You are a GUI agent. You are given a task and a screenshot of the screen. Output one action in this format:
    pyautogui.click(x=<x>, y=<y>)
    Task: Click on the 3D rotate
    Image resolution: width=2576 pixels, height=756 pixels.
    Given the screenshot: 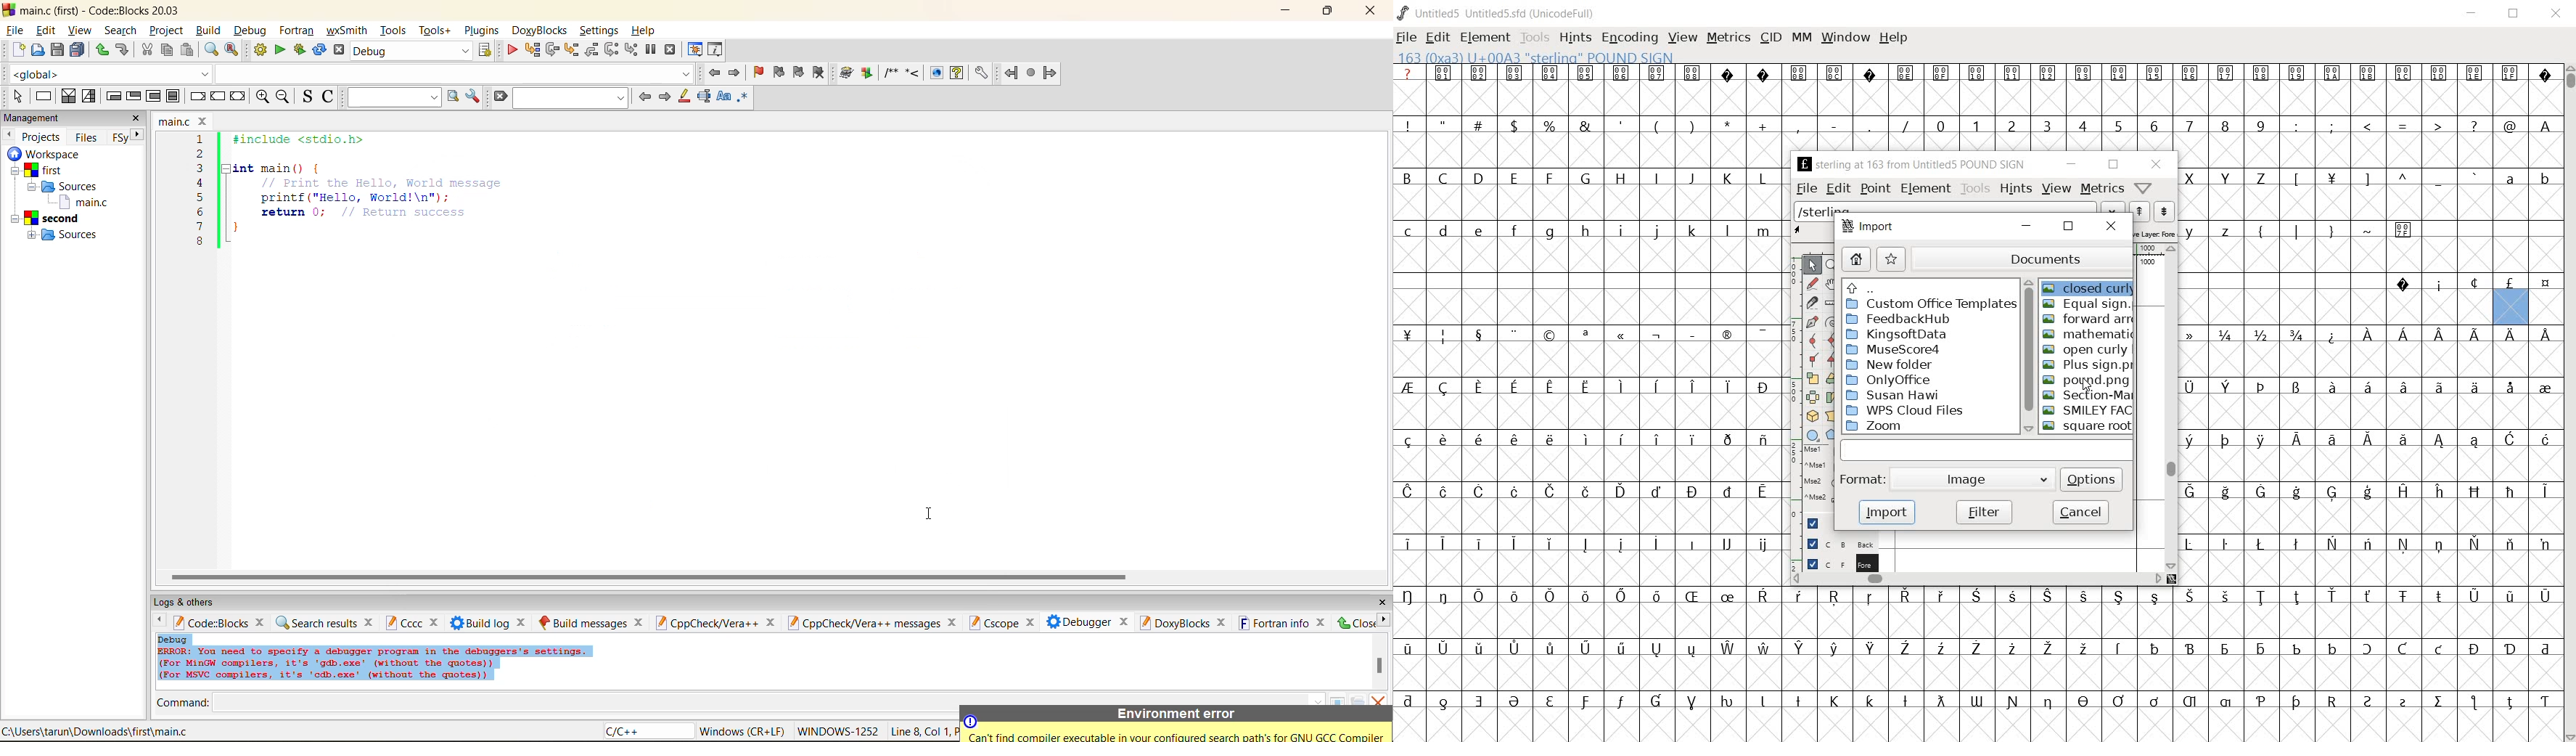 What is the action you would take?
    pyautogui.click(x=1814, y=413)
    